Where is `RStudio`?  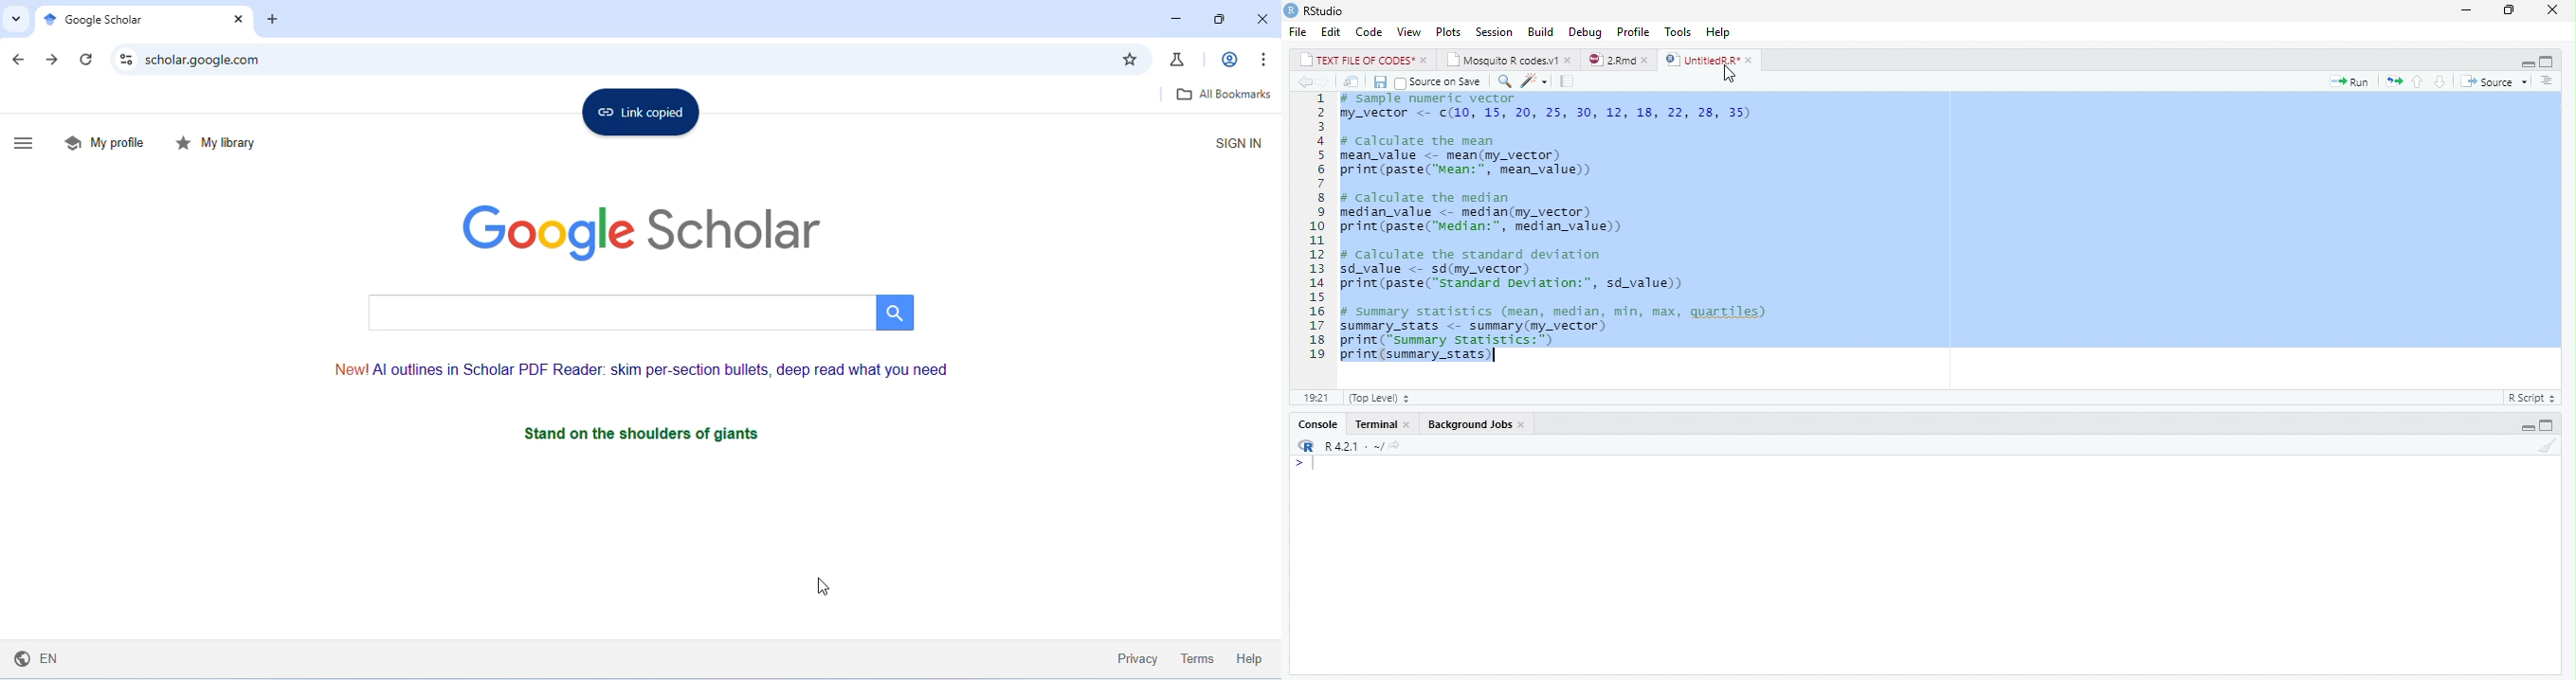 RStudio is located at coordinates (1326, 11).